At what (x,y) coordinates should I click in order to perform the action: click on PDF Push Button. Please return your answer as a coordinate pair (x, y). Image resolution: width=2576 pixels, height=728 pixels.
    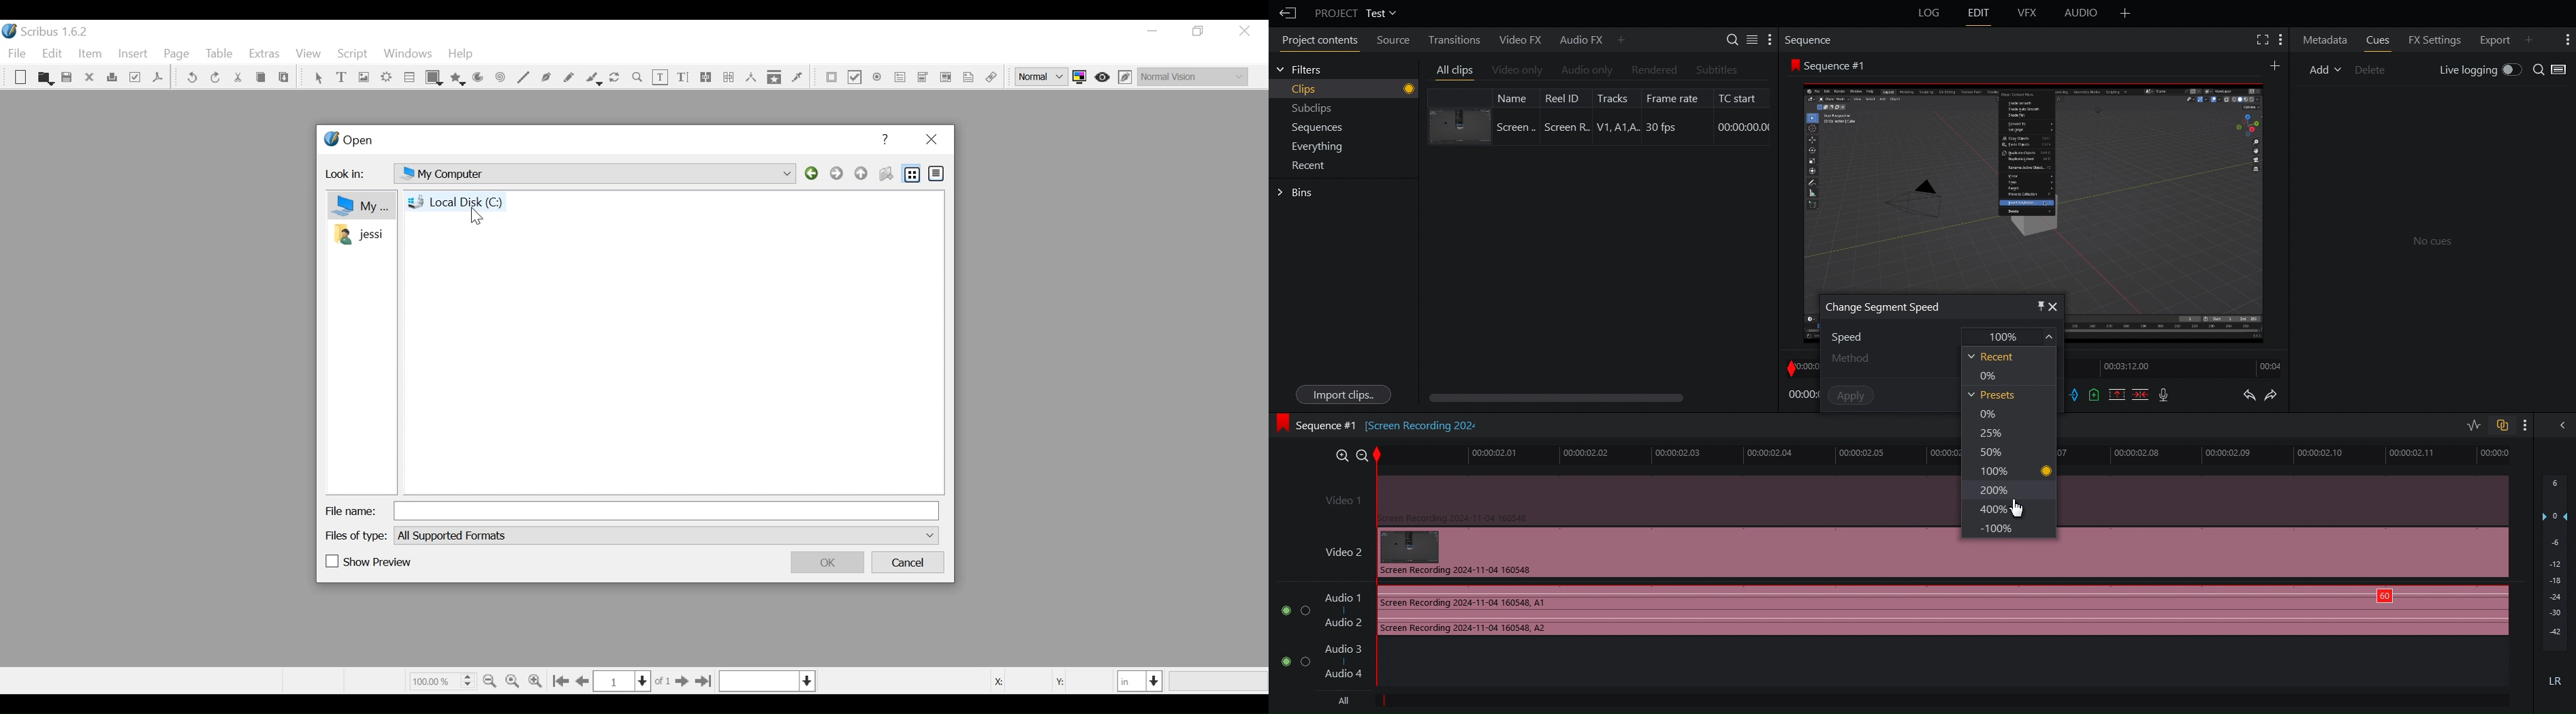
    Looking at the image, I should click on (832, 78).